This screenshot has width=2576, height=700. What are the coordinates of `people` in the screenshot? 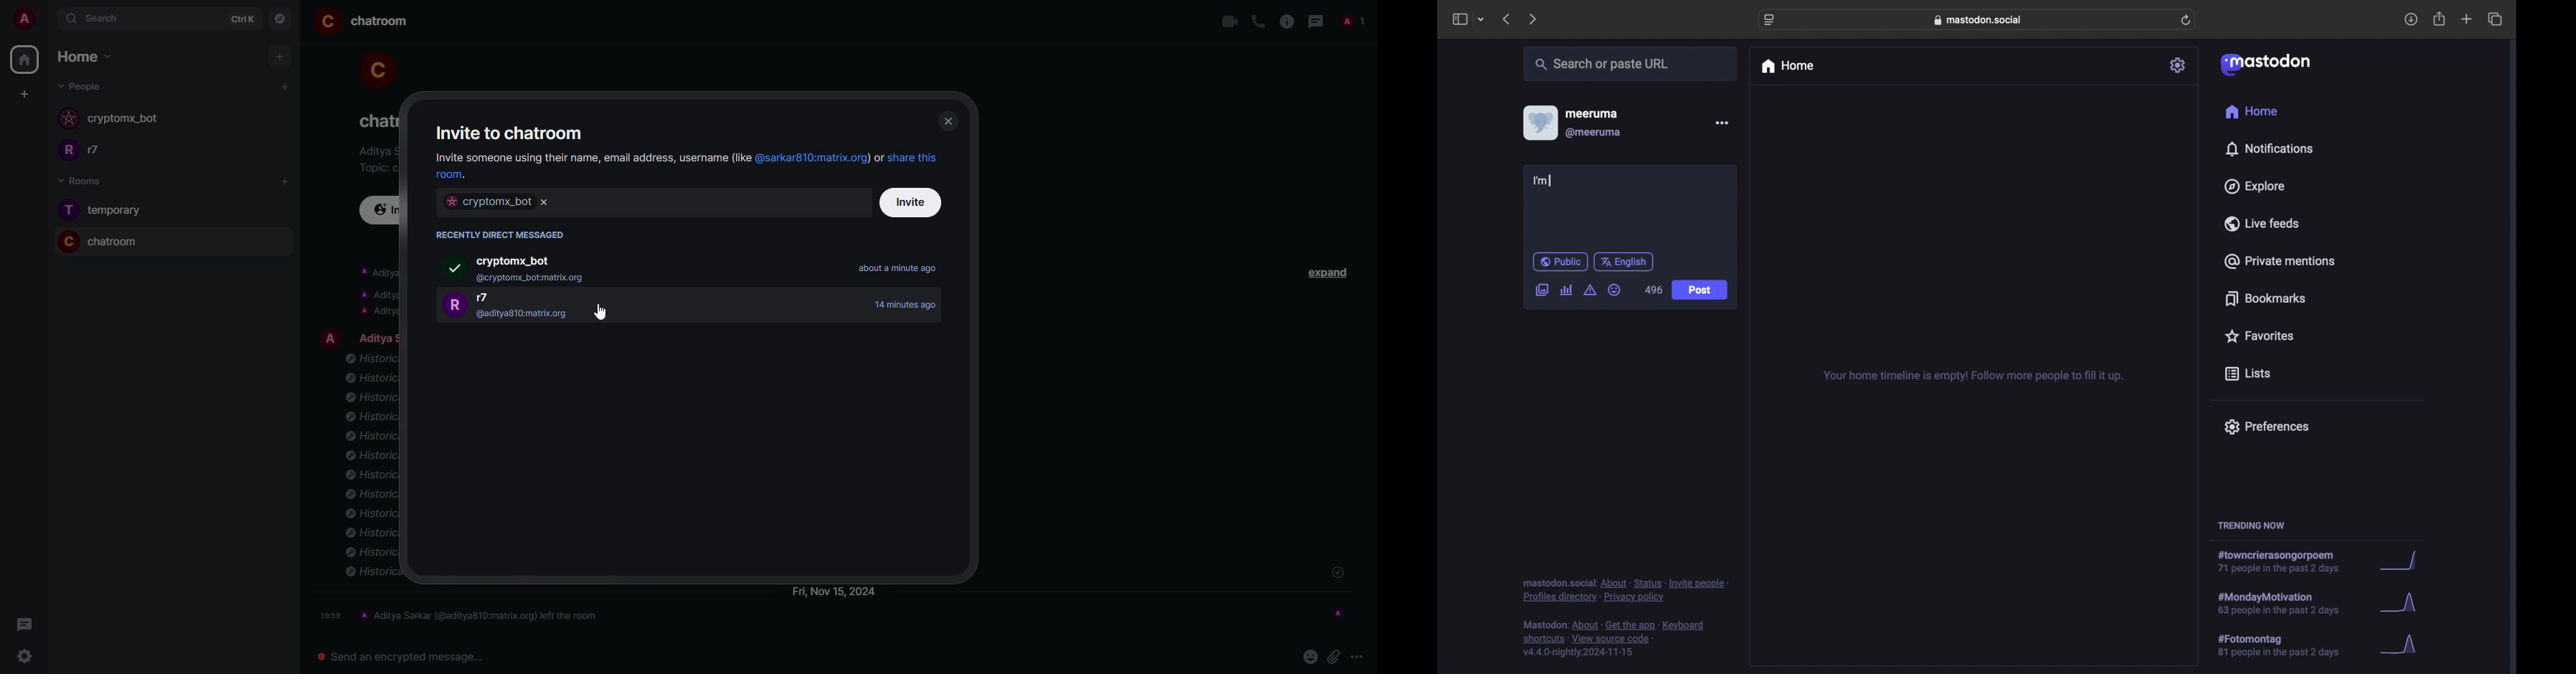 It's located at (1350, 23).